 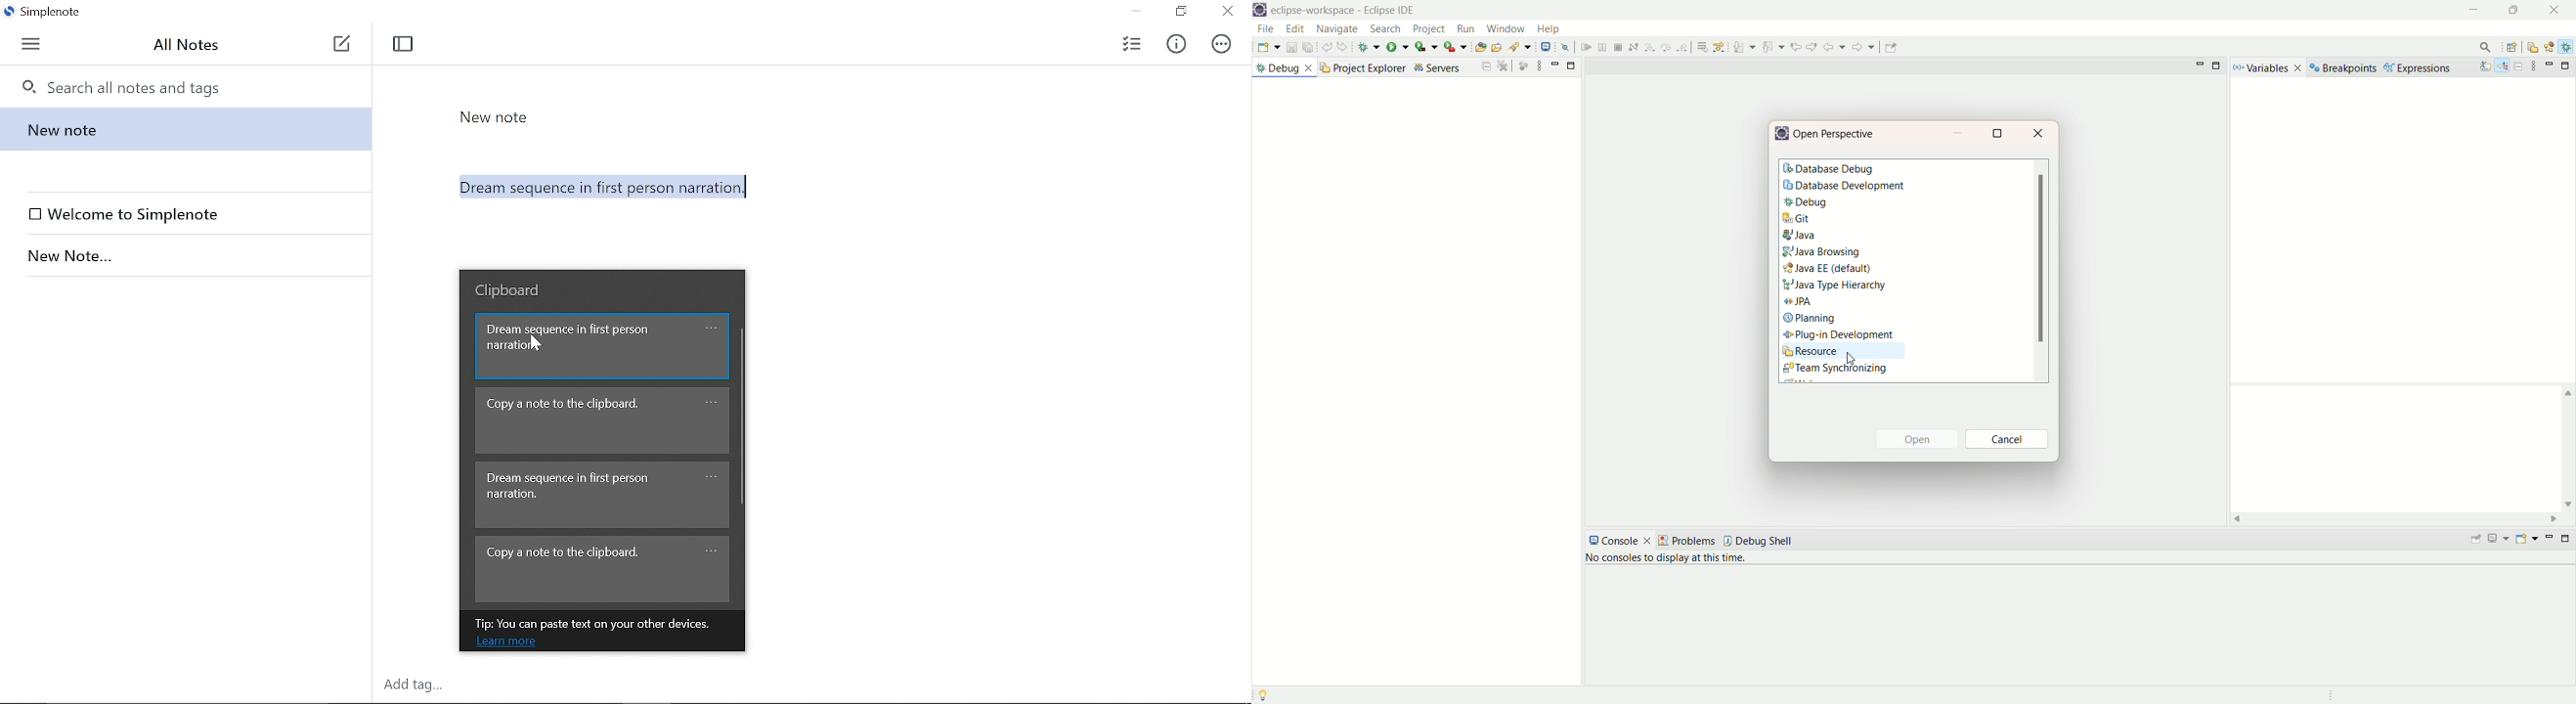 I want to click on learn more, so click(x=506, y=642).